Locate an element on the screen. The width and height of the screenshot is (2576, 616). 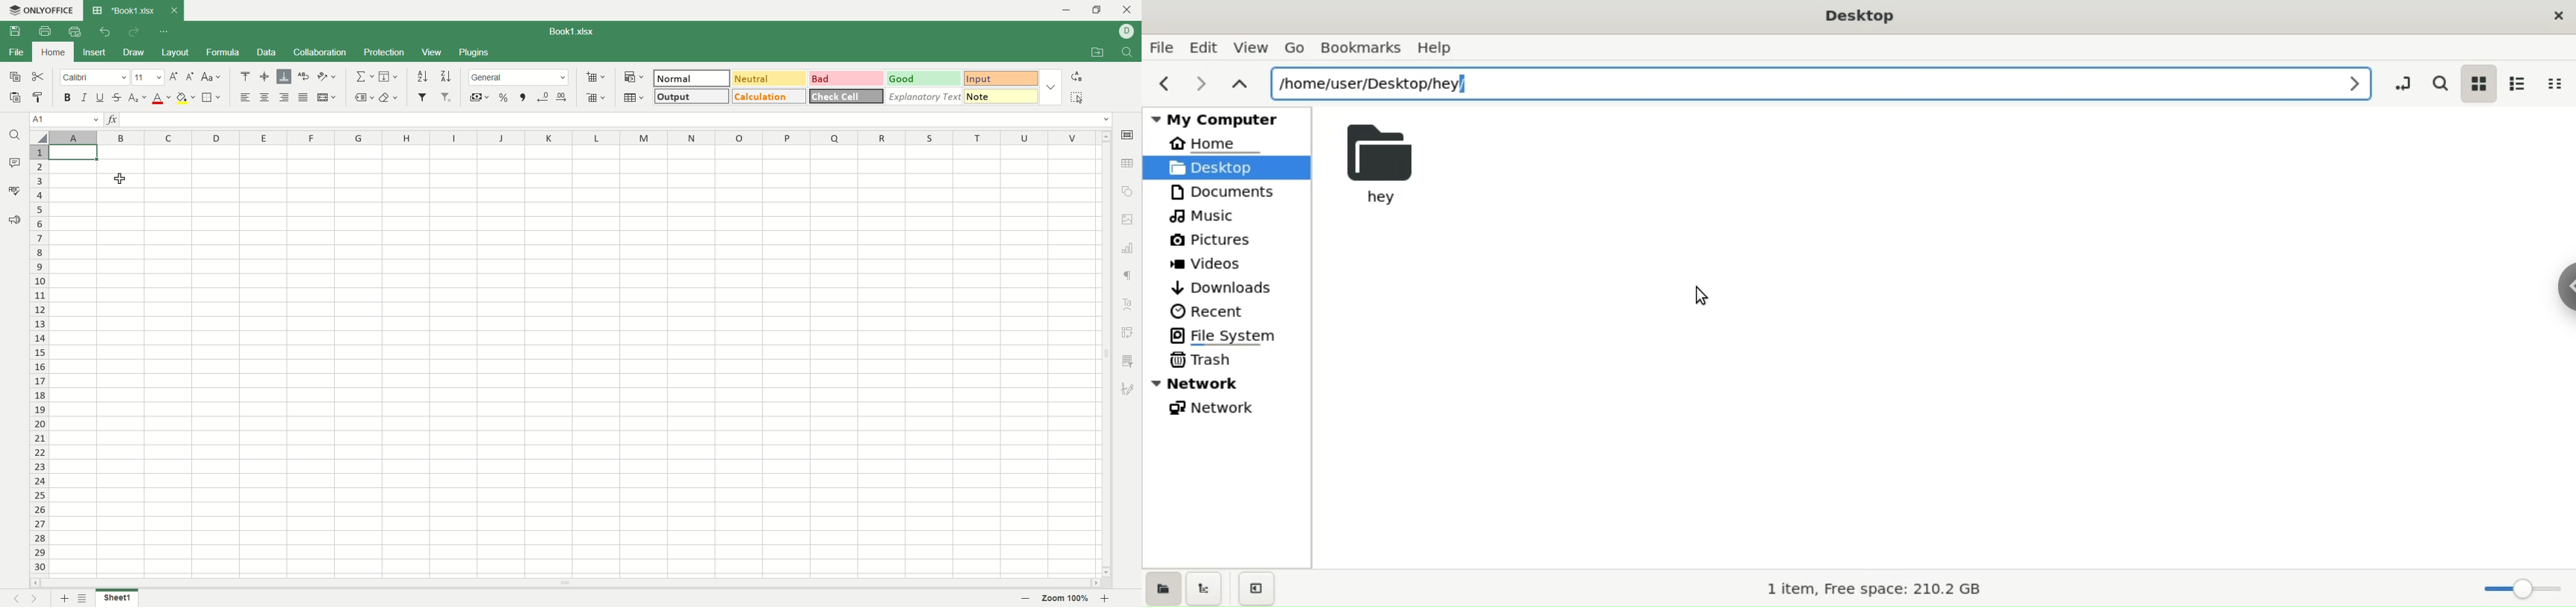
align right is located at coordinates (283, 97).